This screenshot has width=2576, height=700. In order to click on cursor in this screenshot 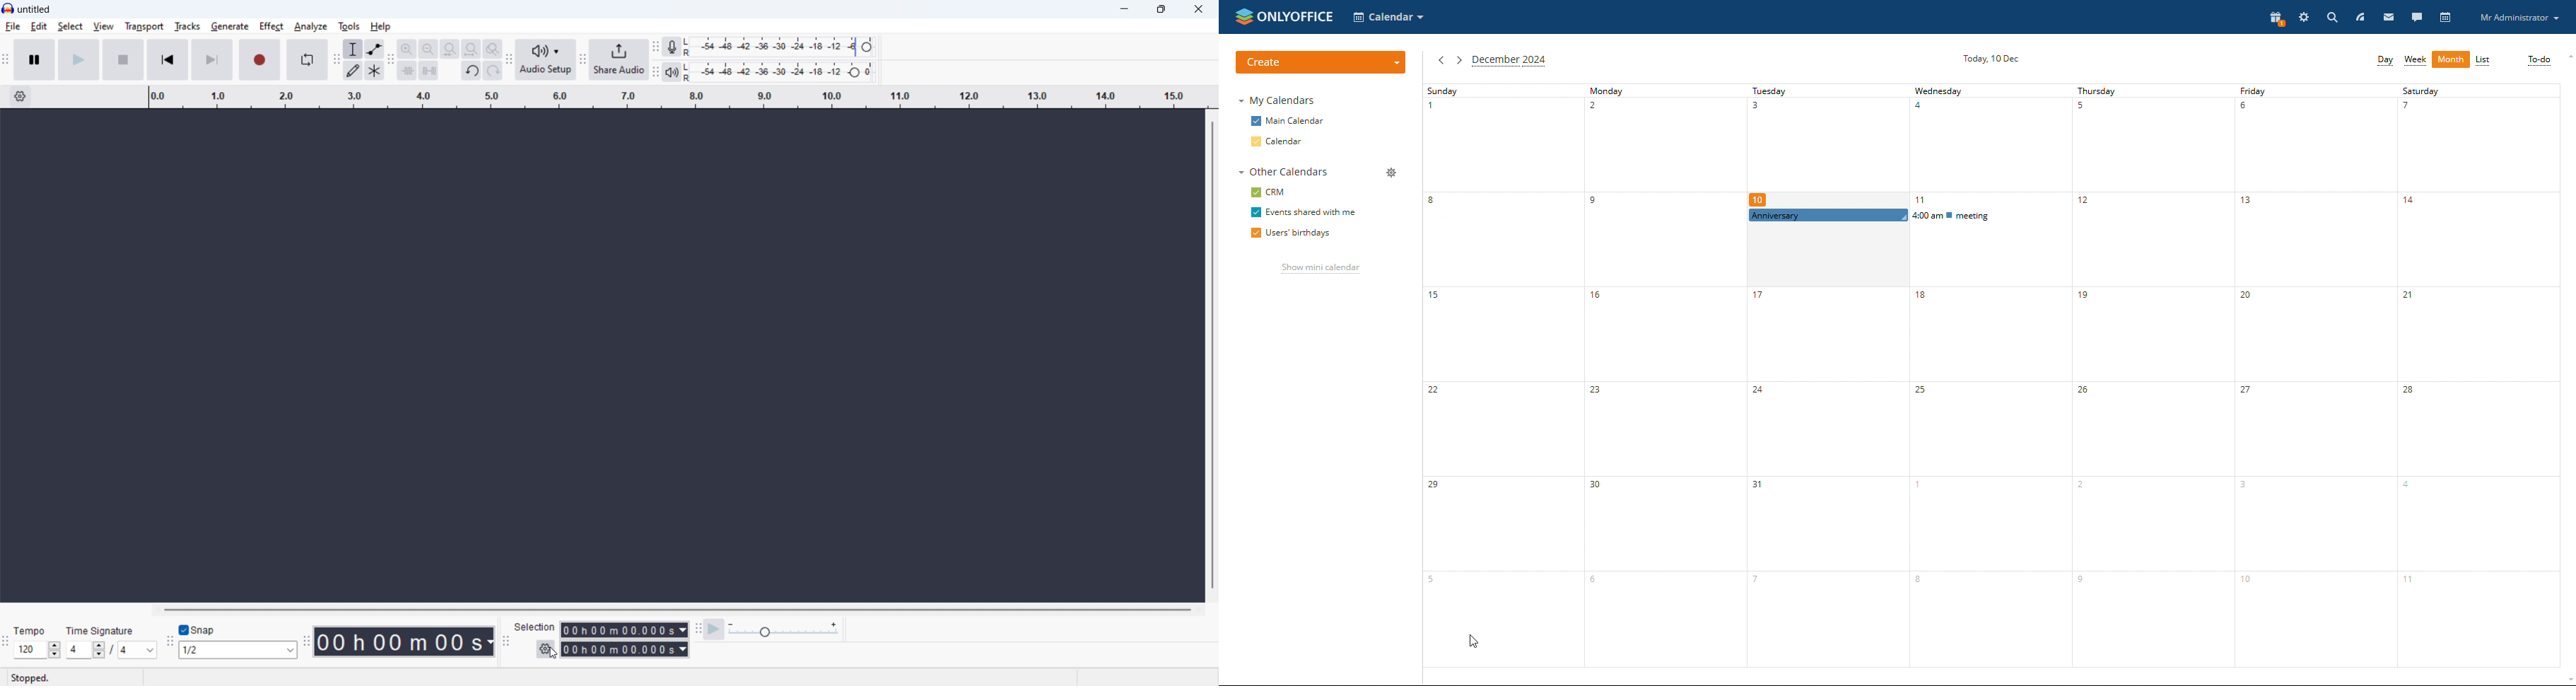, I will do `click(551, 654)`.